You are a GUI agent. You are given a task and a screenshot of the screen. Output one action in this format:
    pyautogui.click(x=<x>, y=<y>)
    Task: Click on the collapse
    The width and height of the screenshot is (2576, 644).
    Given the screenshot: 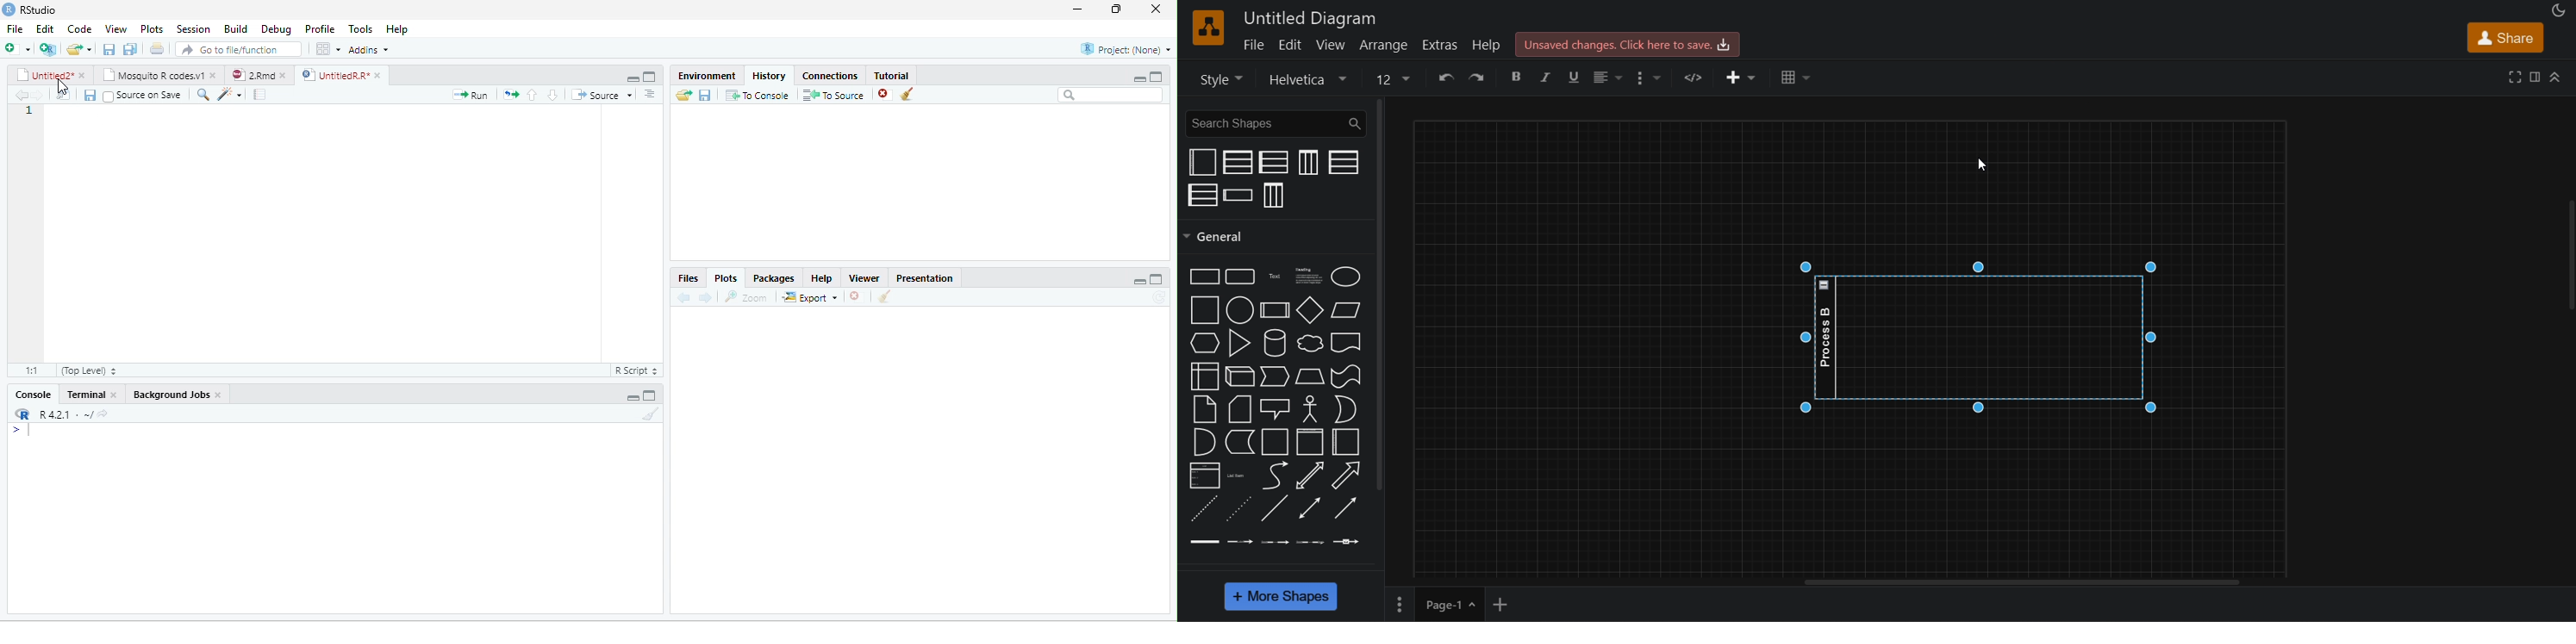 What is the action you would take?
    pyautogui.click(x=2567, y=259)
    